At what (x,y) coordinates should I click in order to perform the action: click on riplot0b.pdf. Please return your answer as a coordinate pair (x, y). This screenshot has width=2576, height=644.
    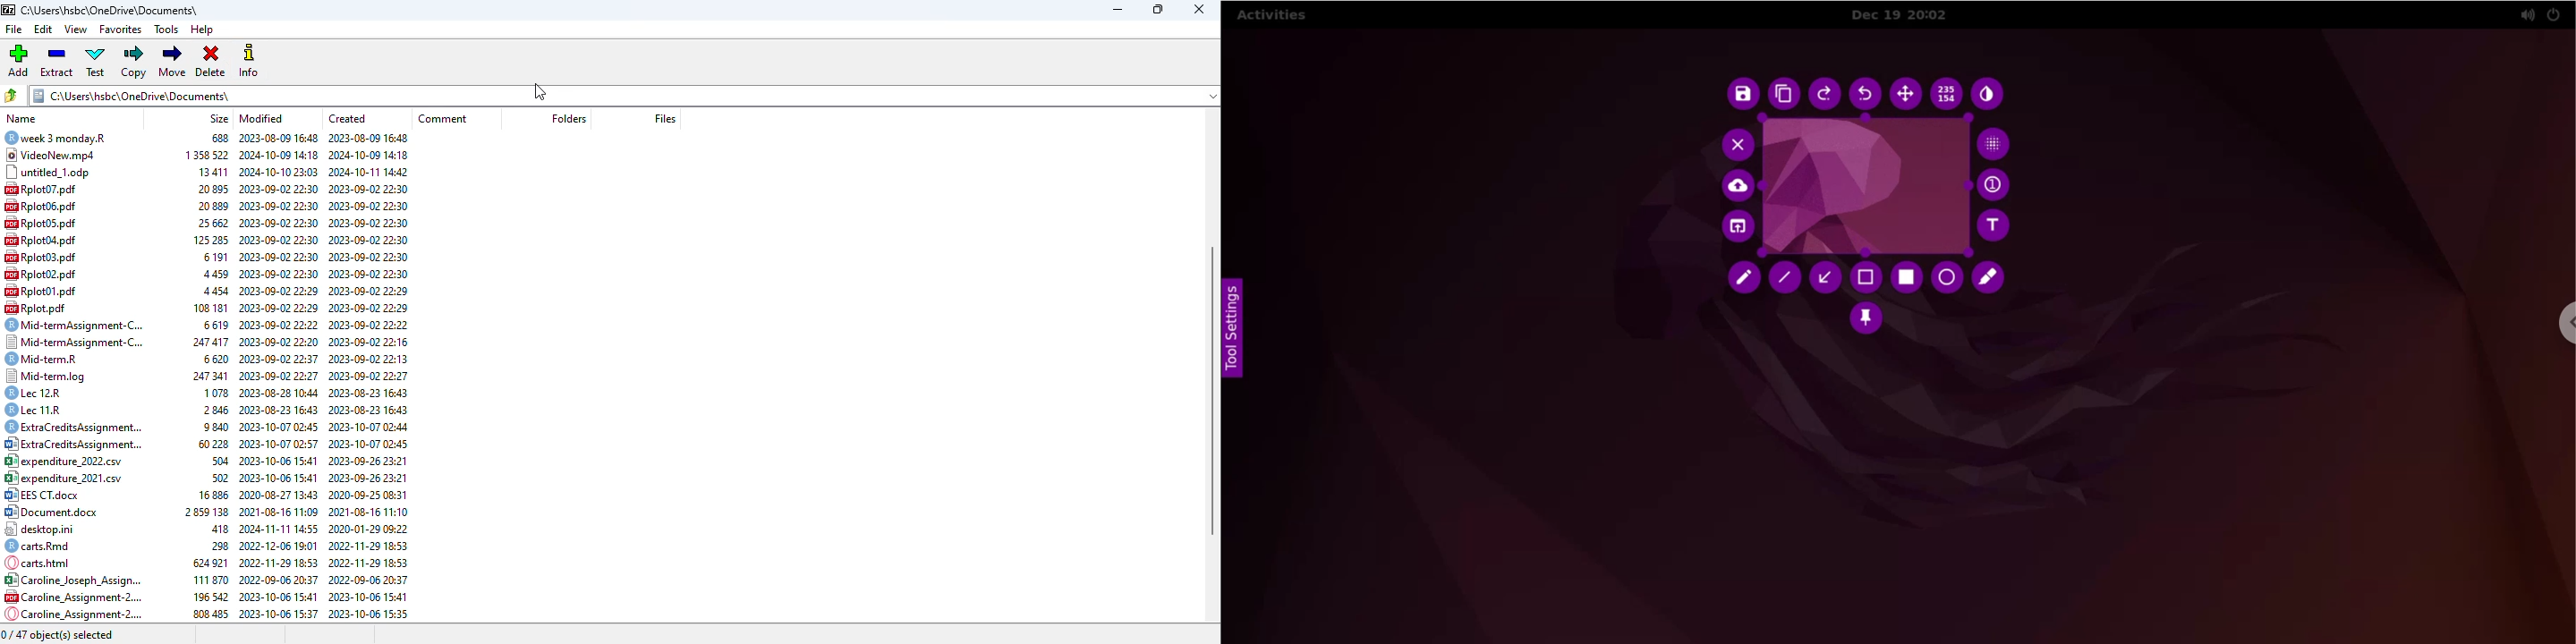
    Looking at the image, I should click on (48, 206).